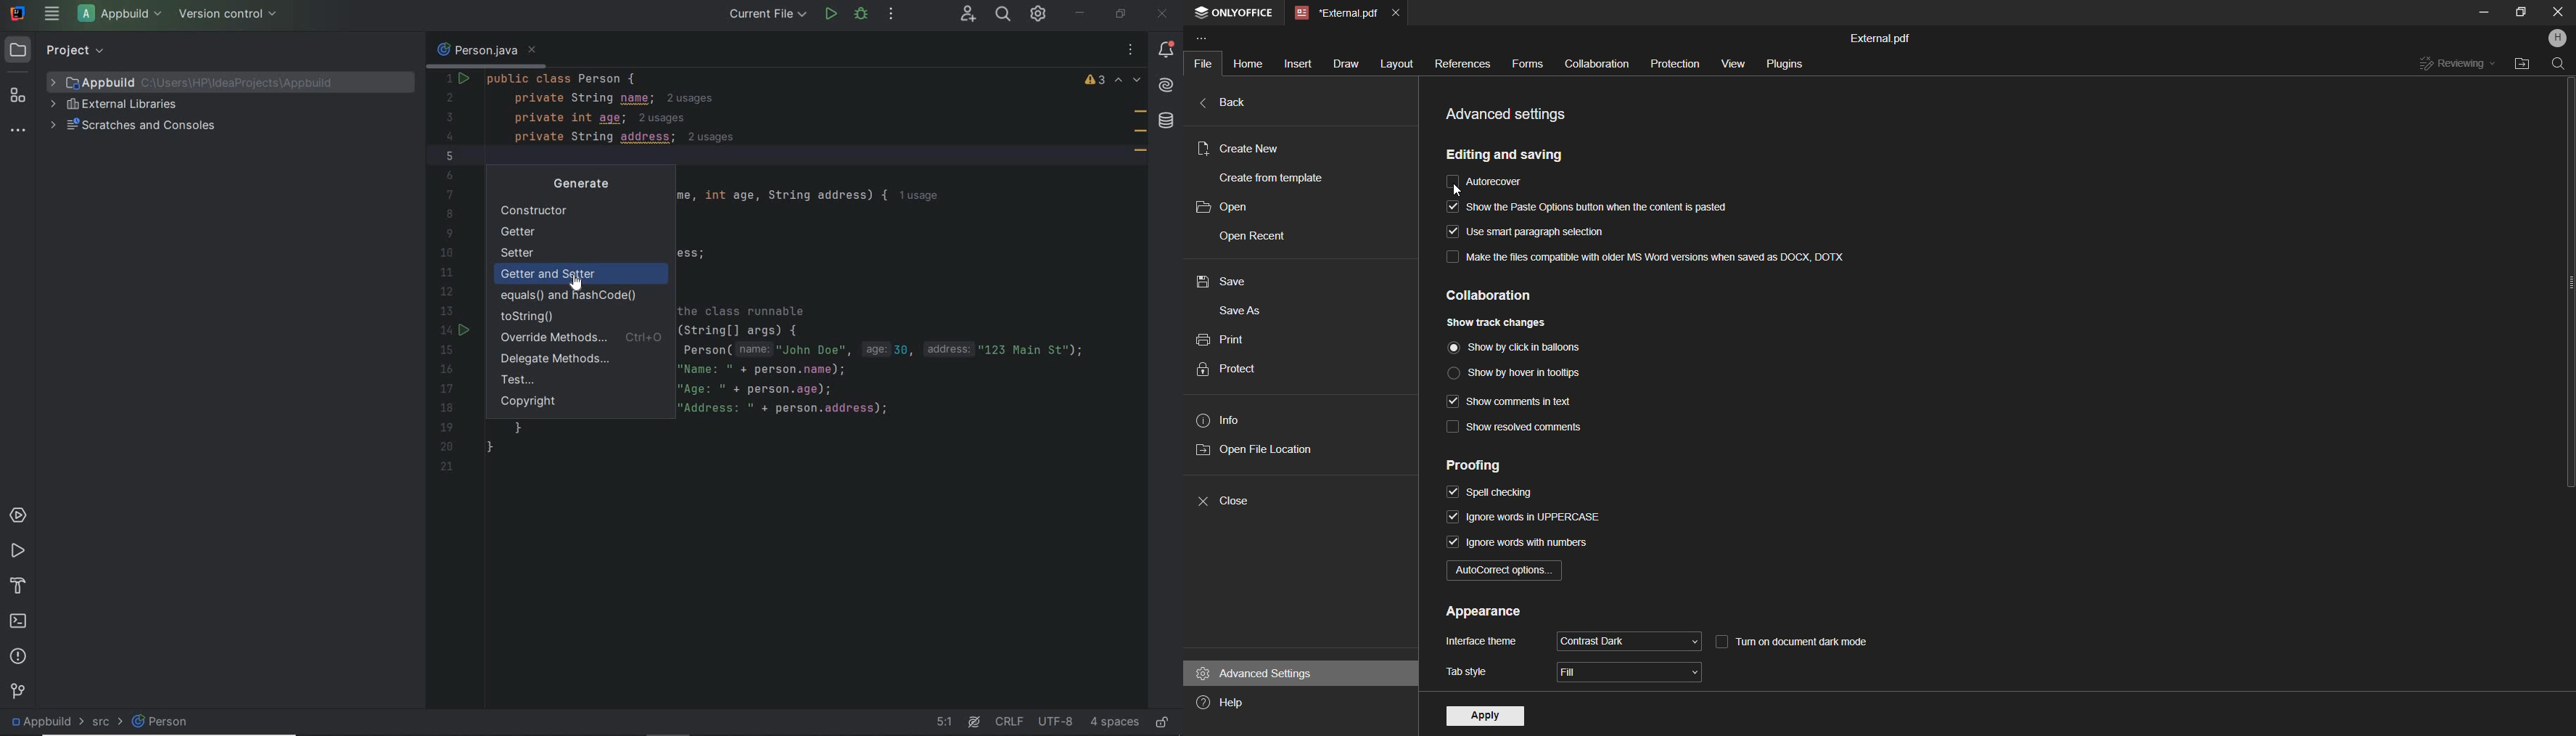  Describe the element at coordinates (1672, 63) in the screenshot. I see `Protection` at that location.